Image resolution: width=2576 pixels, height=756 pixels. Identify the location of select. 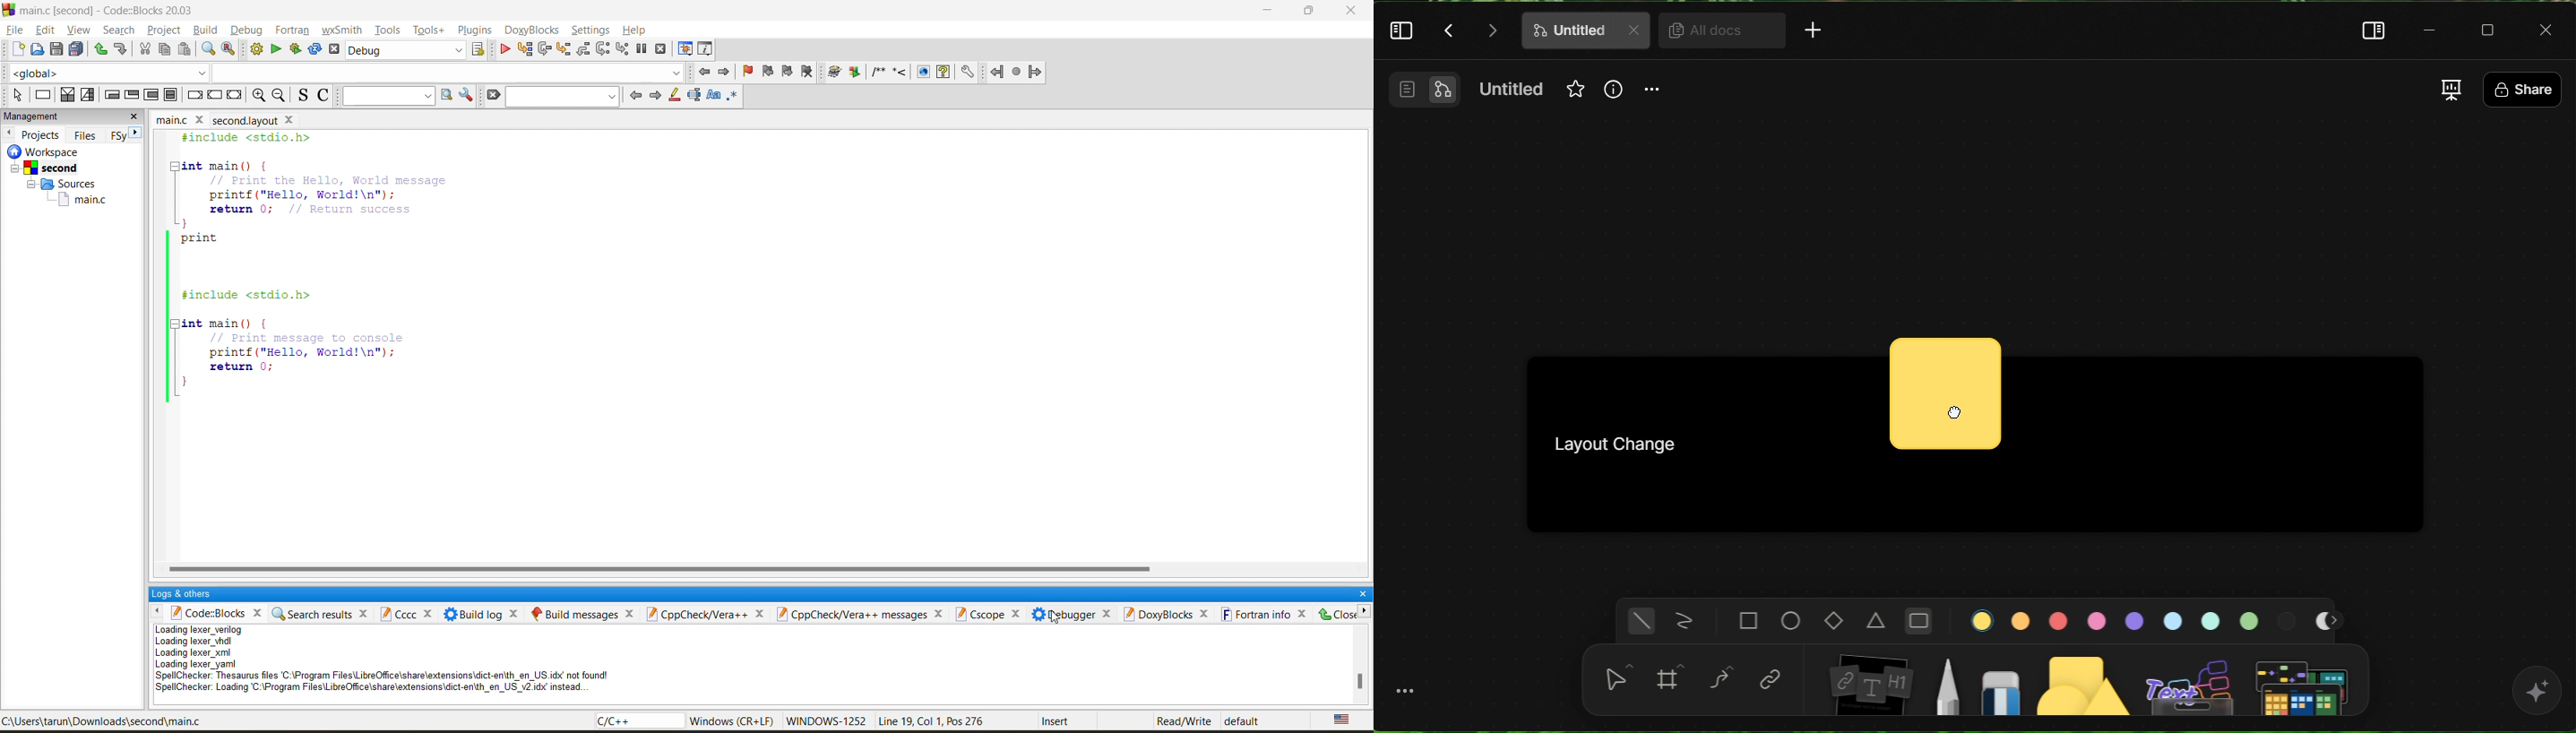
(16, 96).